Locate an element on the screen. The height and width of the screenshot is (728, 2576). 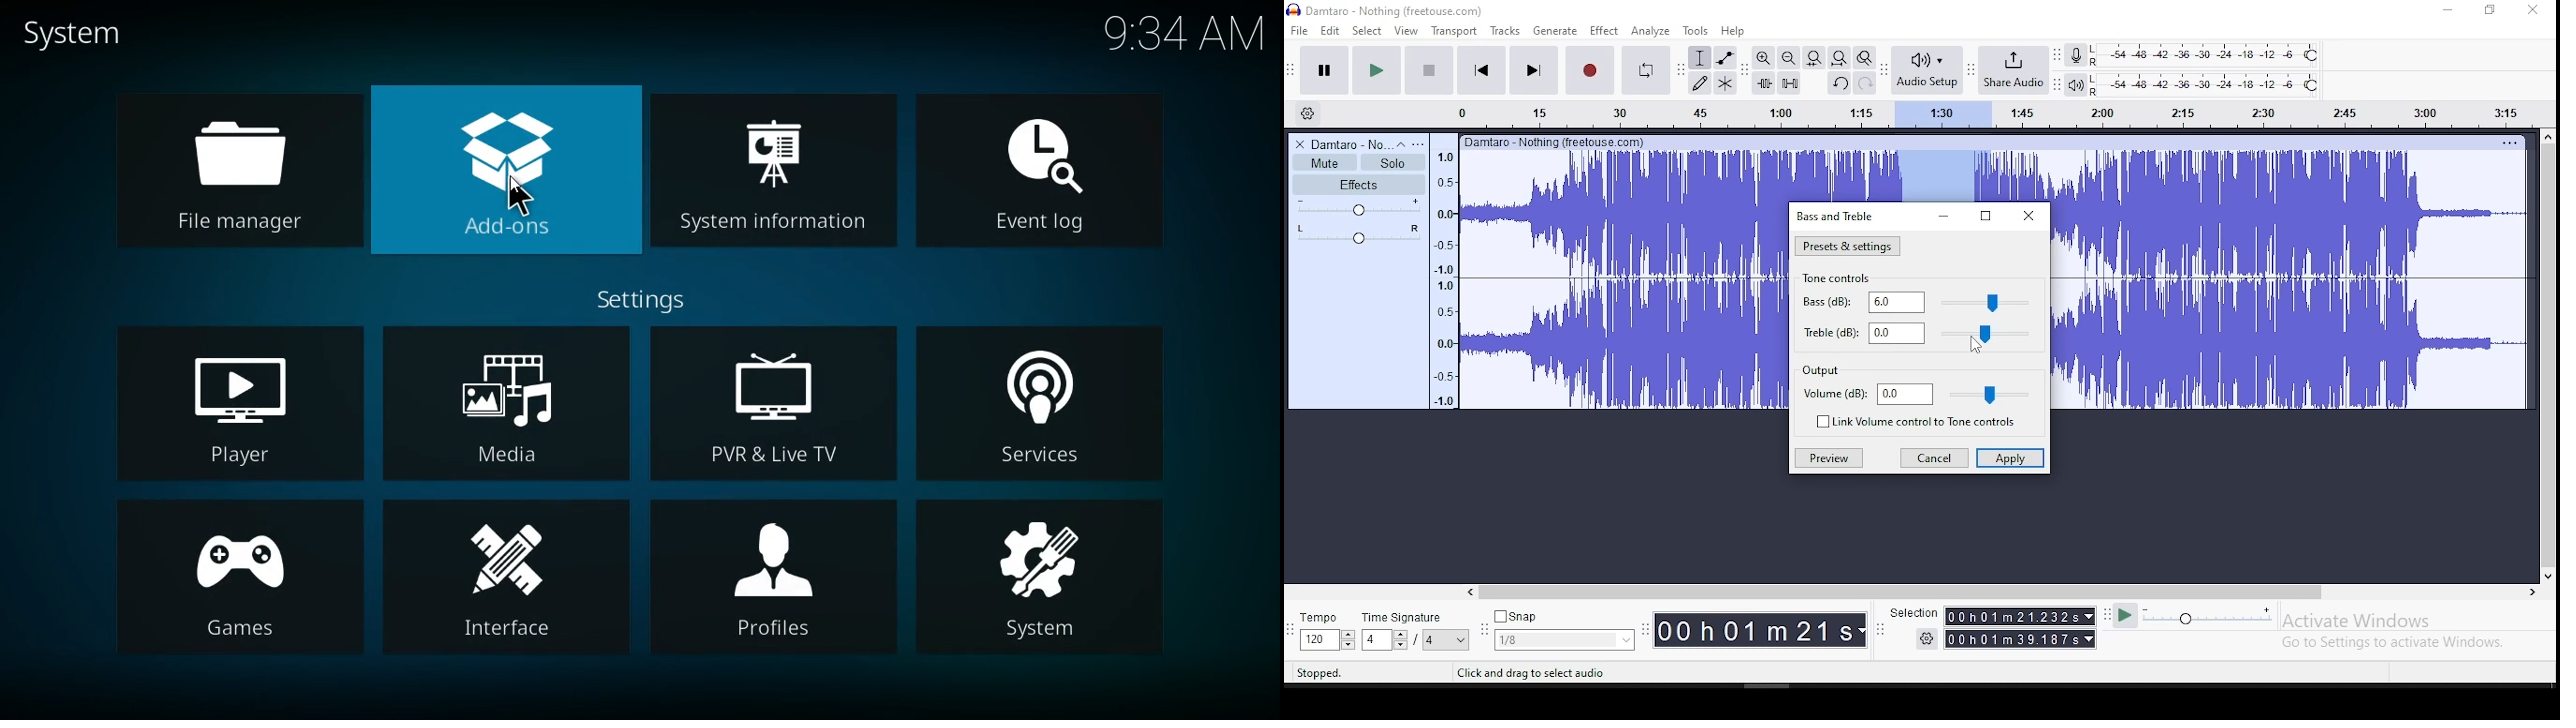
 is located at coordinates (1646, 628).